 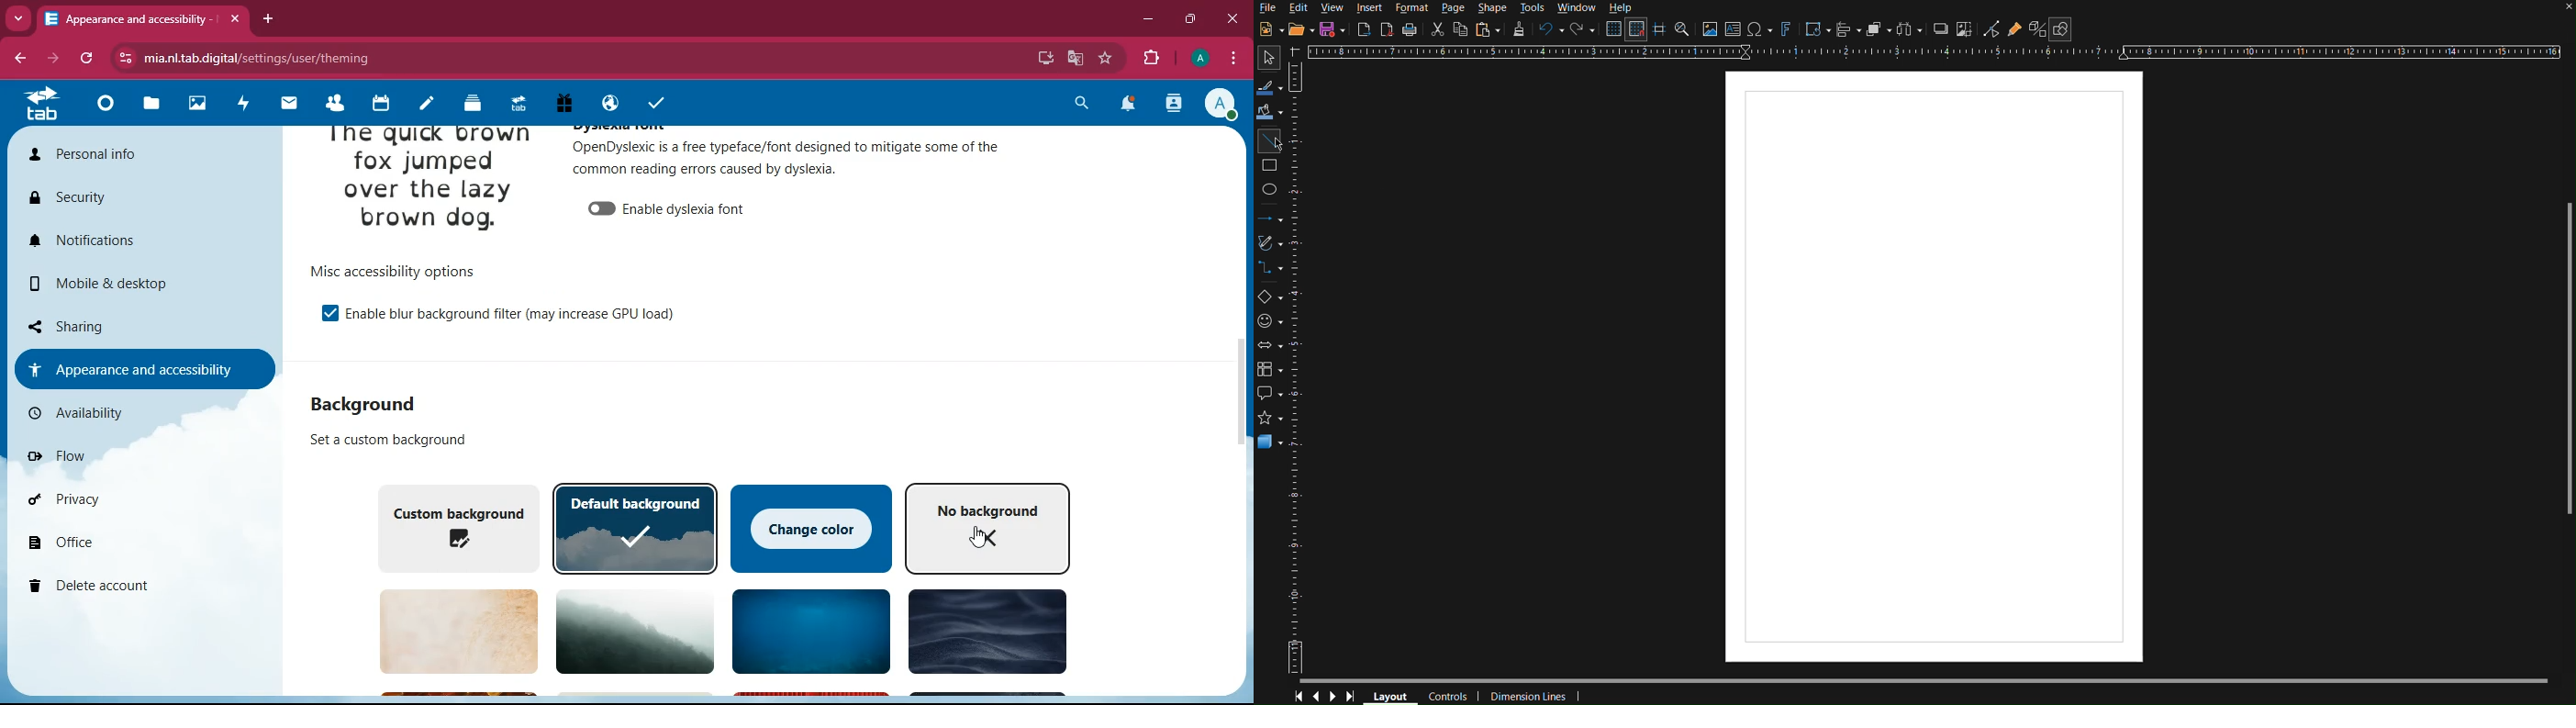 What do you see at coordinates (1129, 105) in the screenshot?
I see `notifications` at bounding box center [1129, 105].